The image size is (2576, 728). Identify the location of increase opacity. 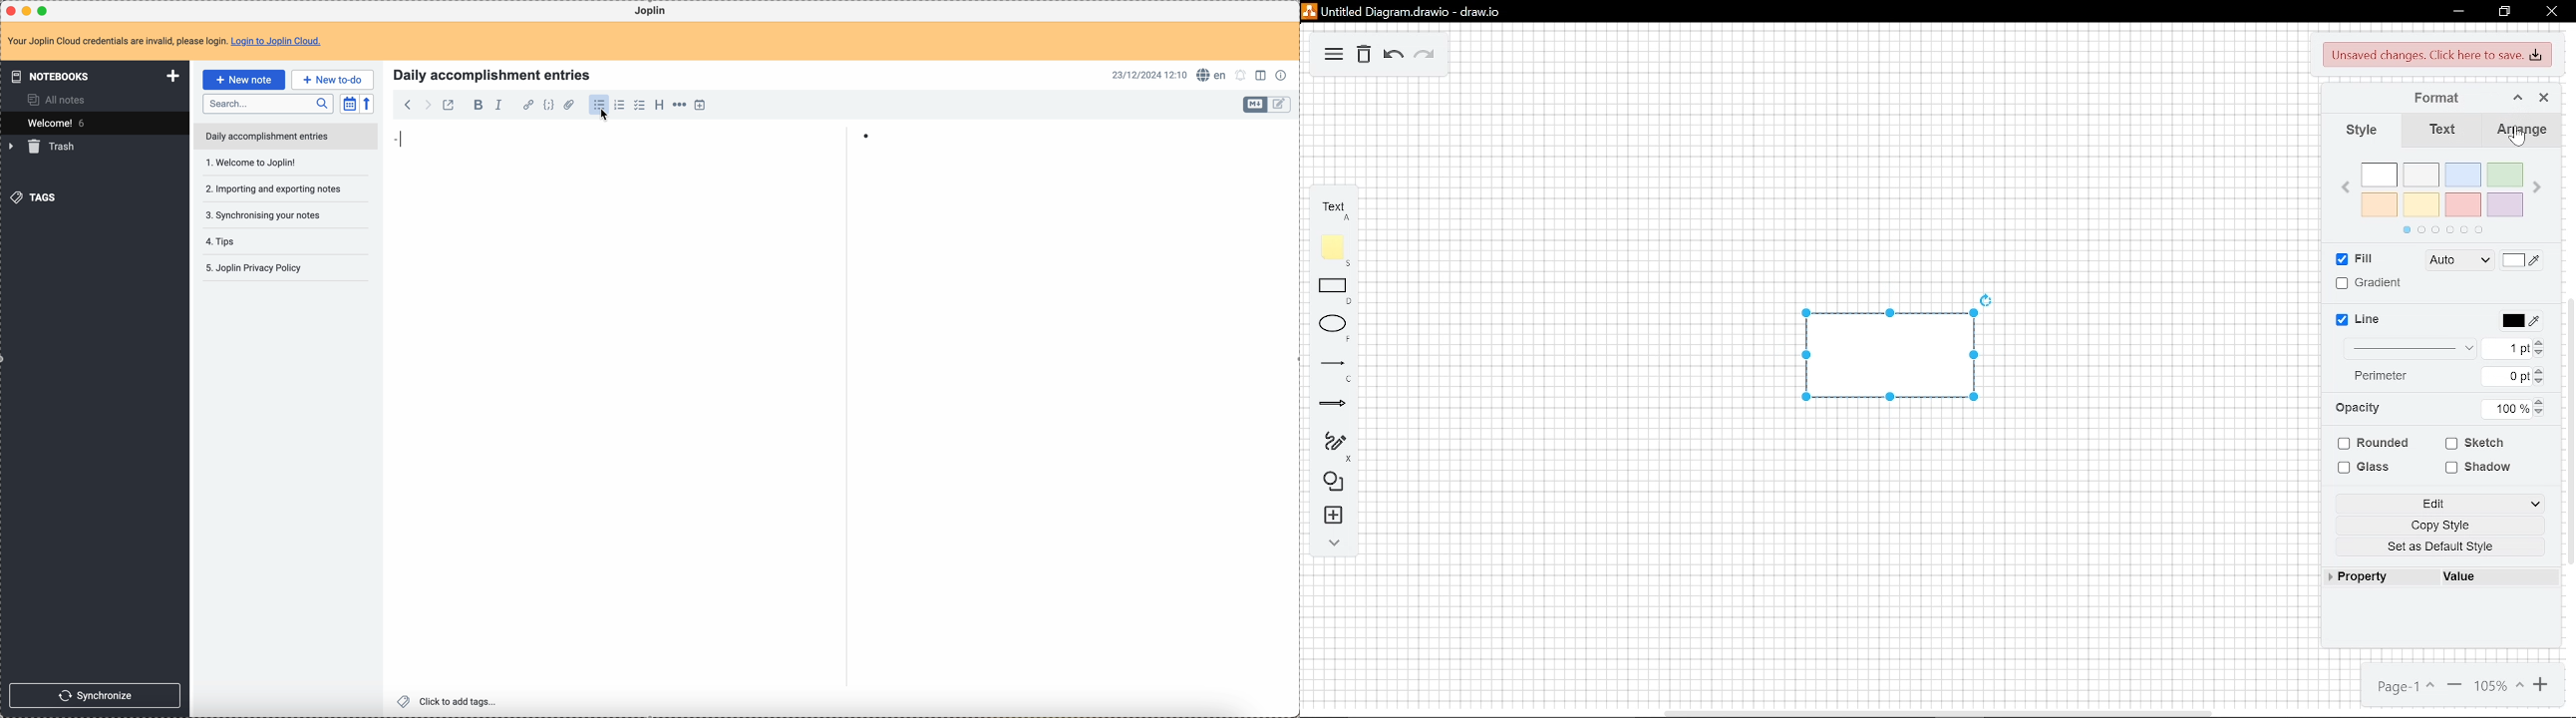
(2539, 401).